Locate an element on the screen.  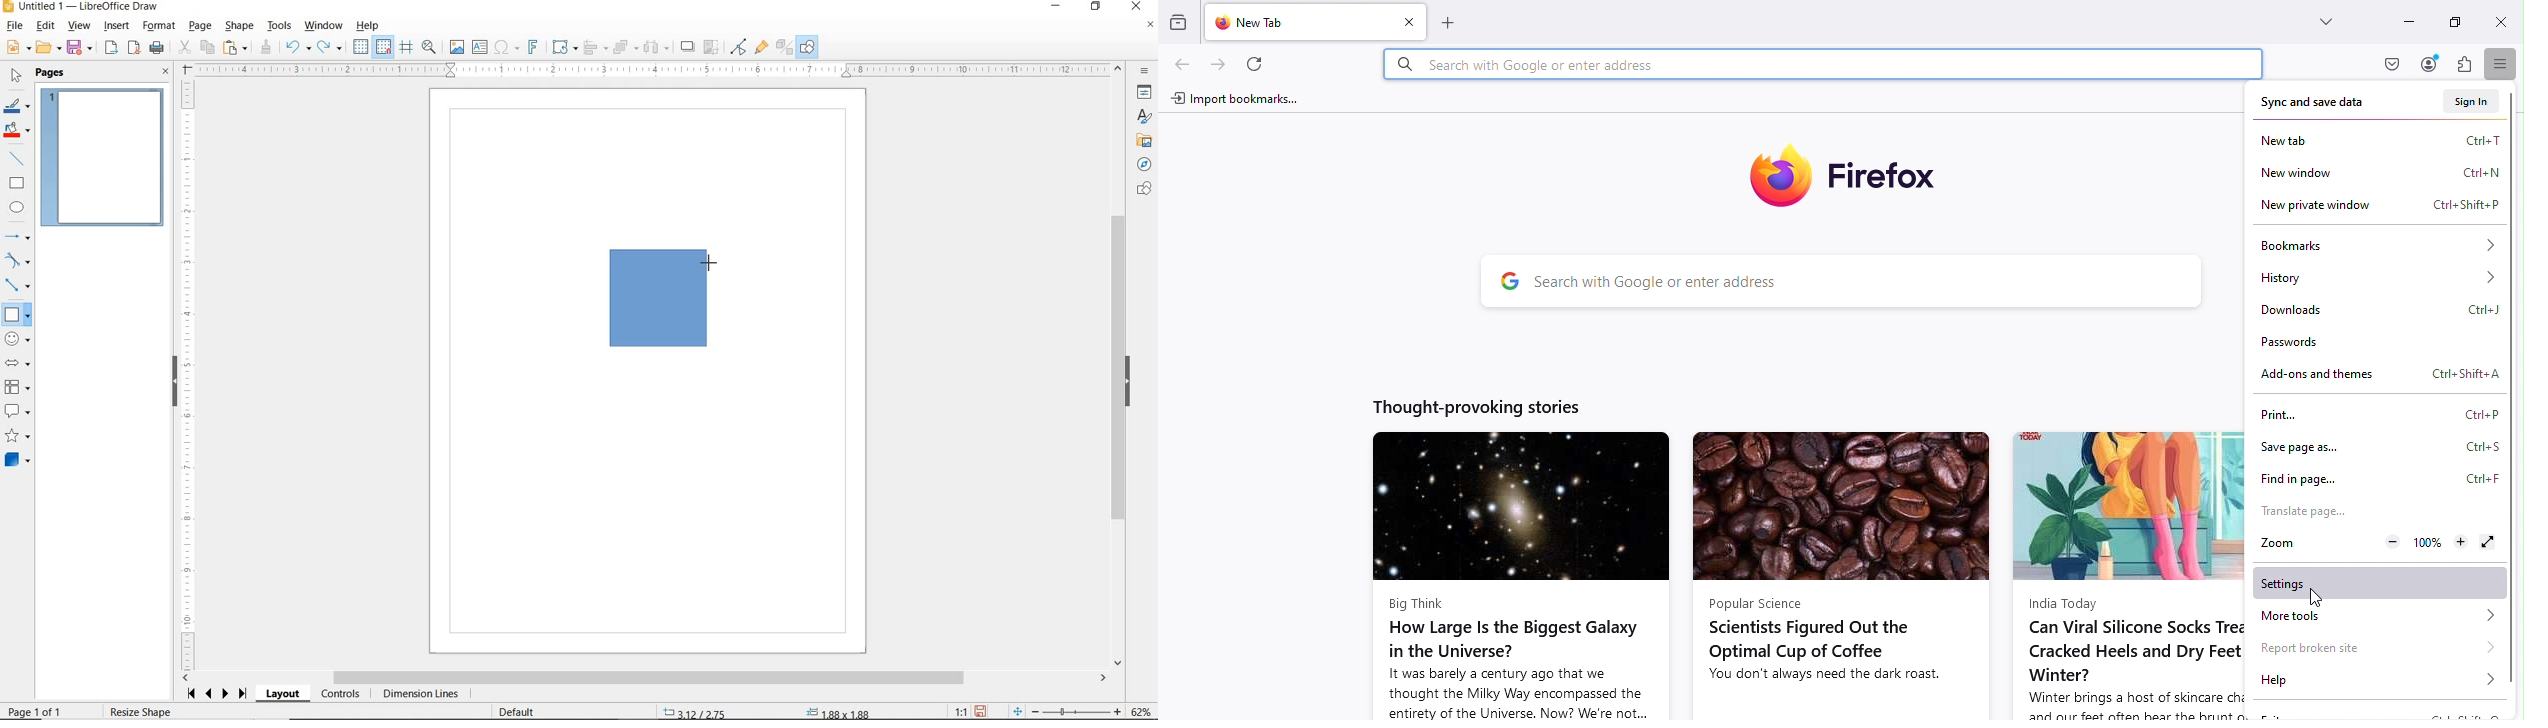
cursor is located at coordinates (2311, 597).